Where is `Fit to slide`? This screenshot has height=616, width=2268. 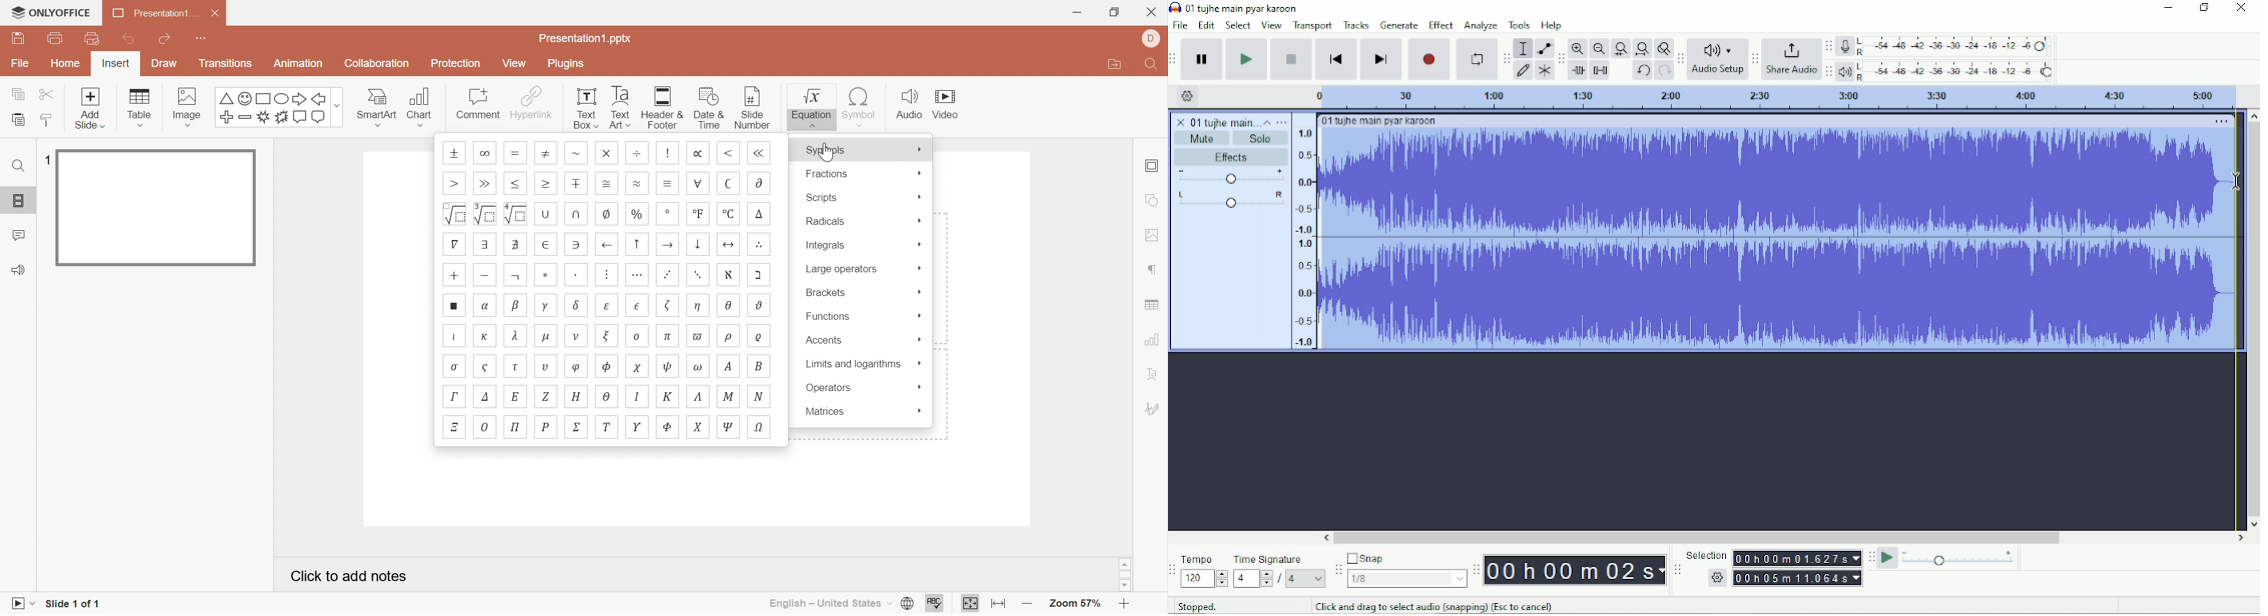 Fit to slide is located at coordinates (972, 604).